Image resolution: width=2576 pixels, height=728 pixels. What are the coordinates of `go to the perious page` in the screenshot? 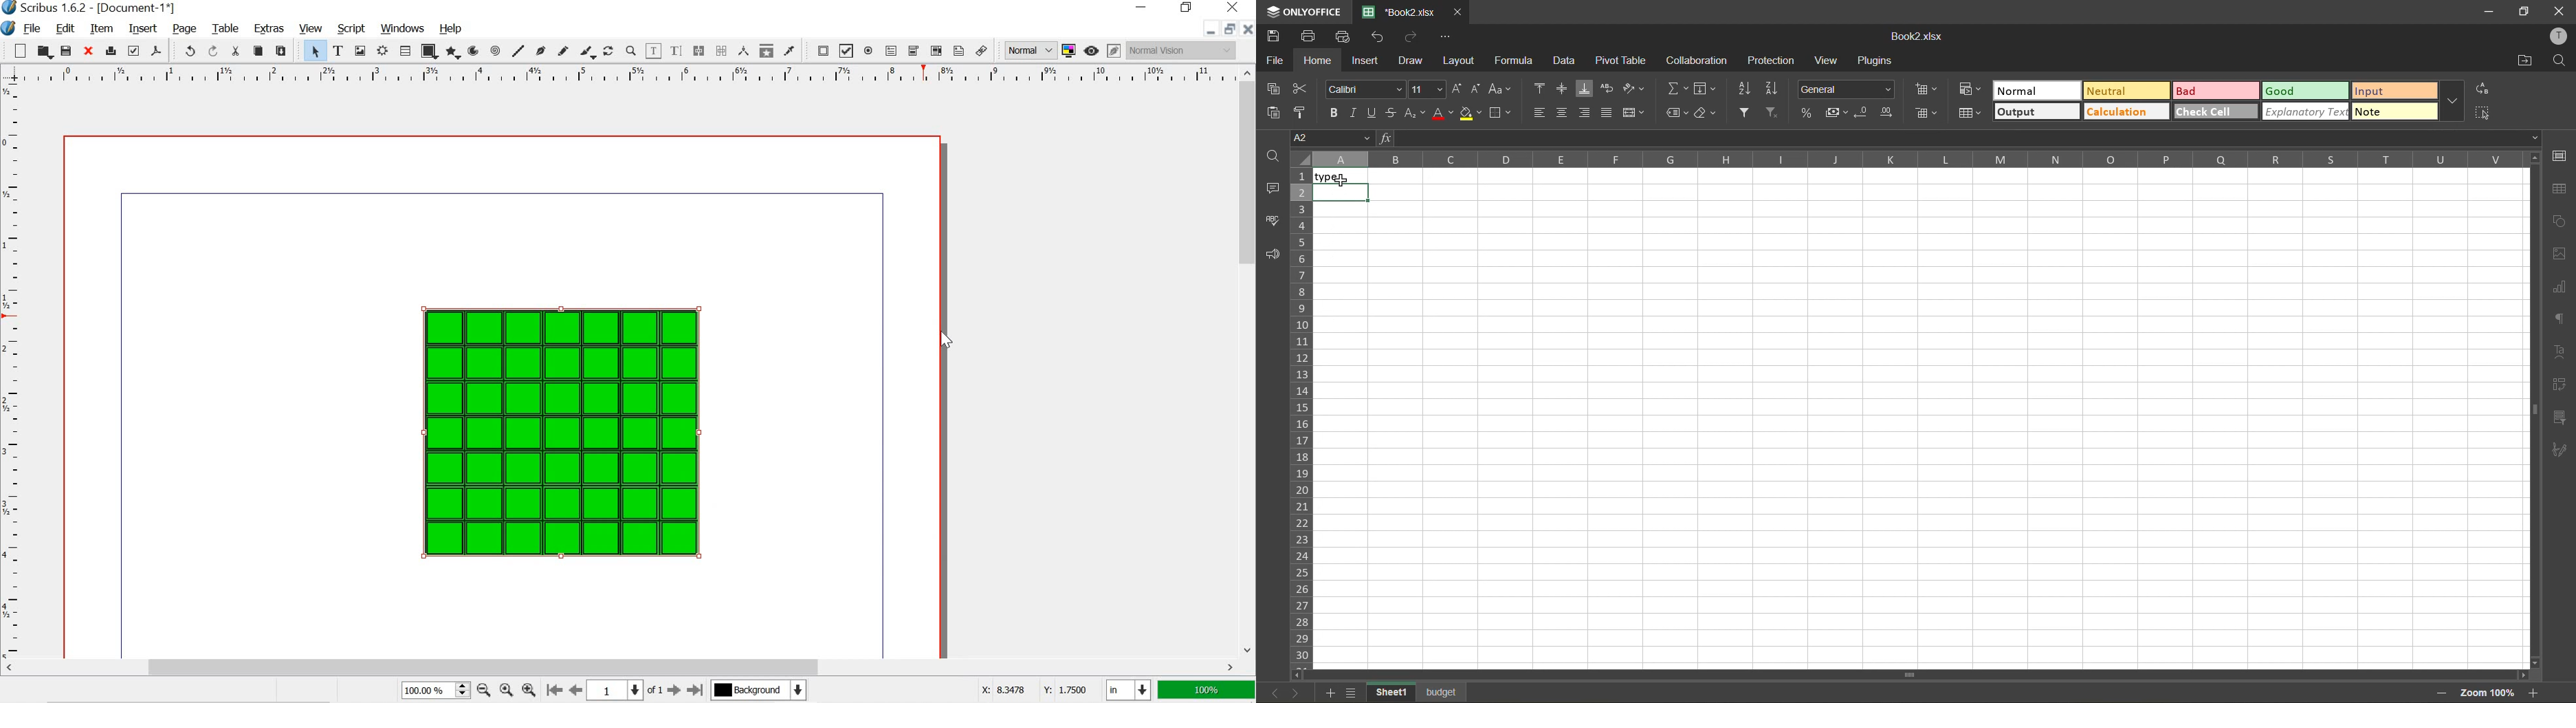 It's located at (577, 689).